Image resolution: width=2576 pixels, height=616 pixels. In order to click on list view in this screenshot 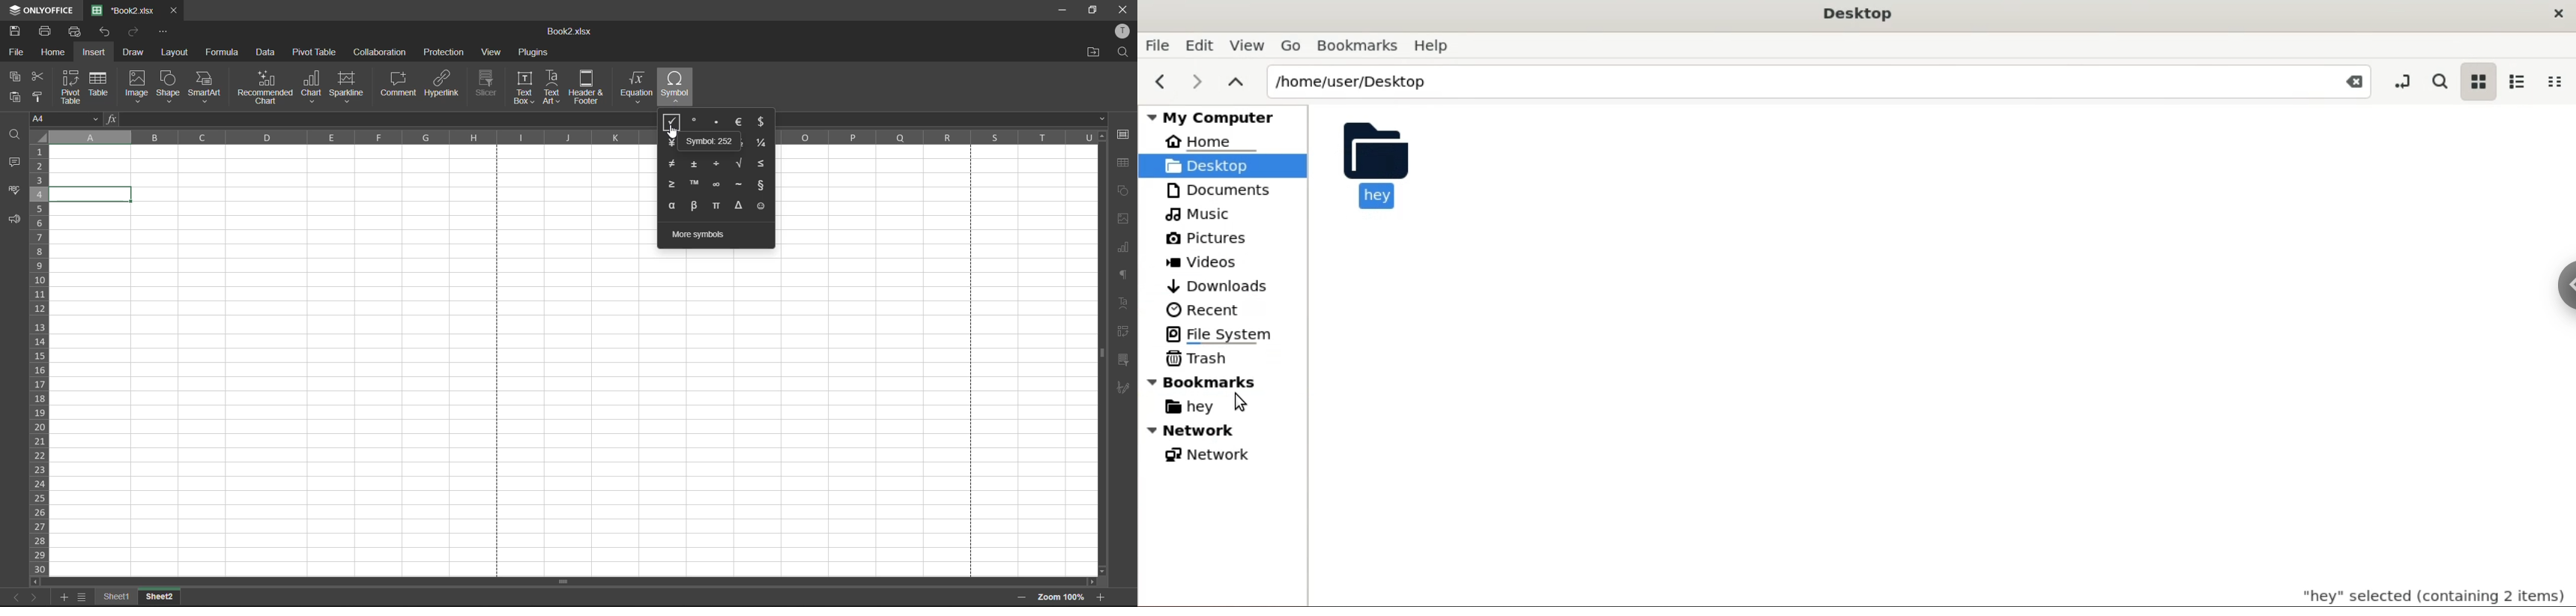, I will do `click(2518, 81)`.